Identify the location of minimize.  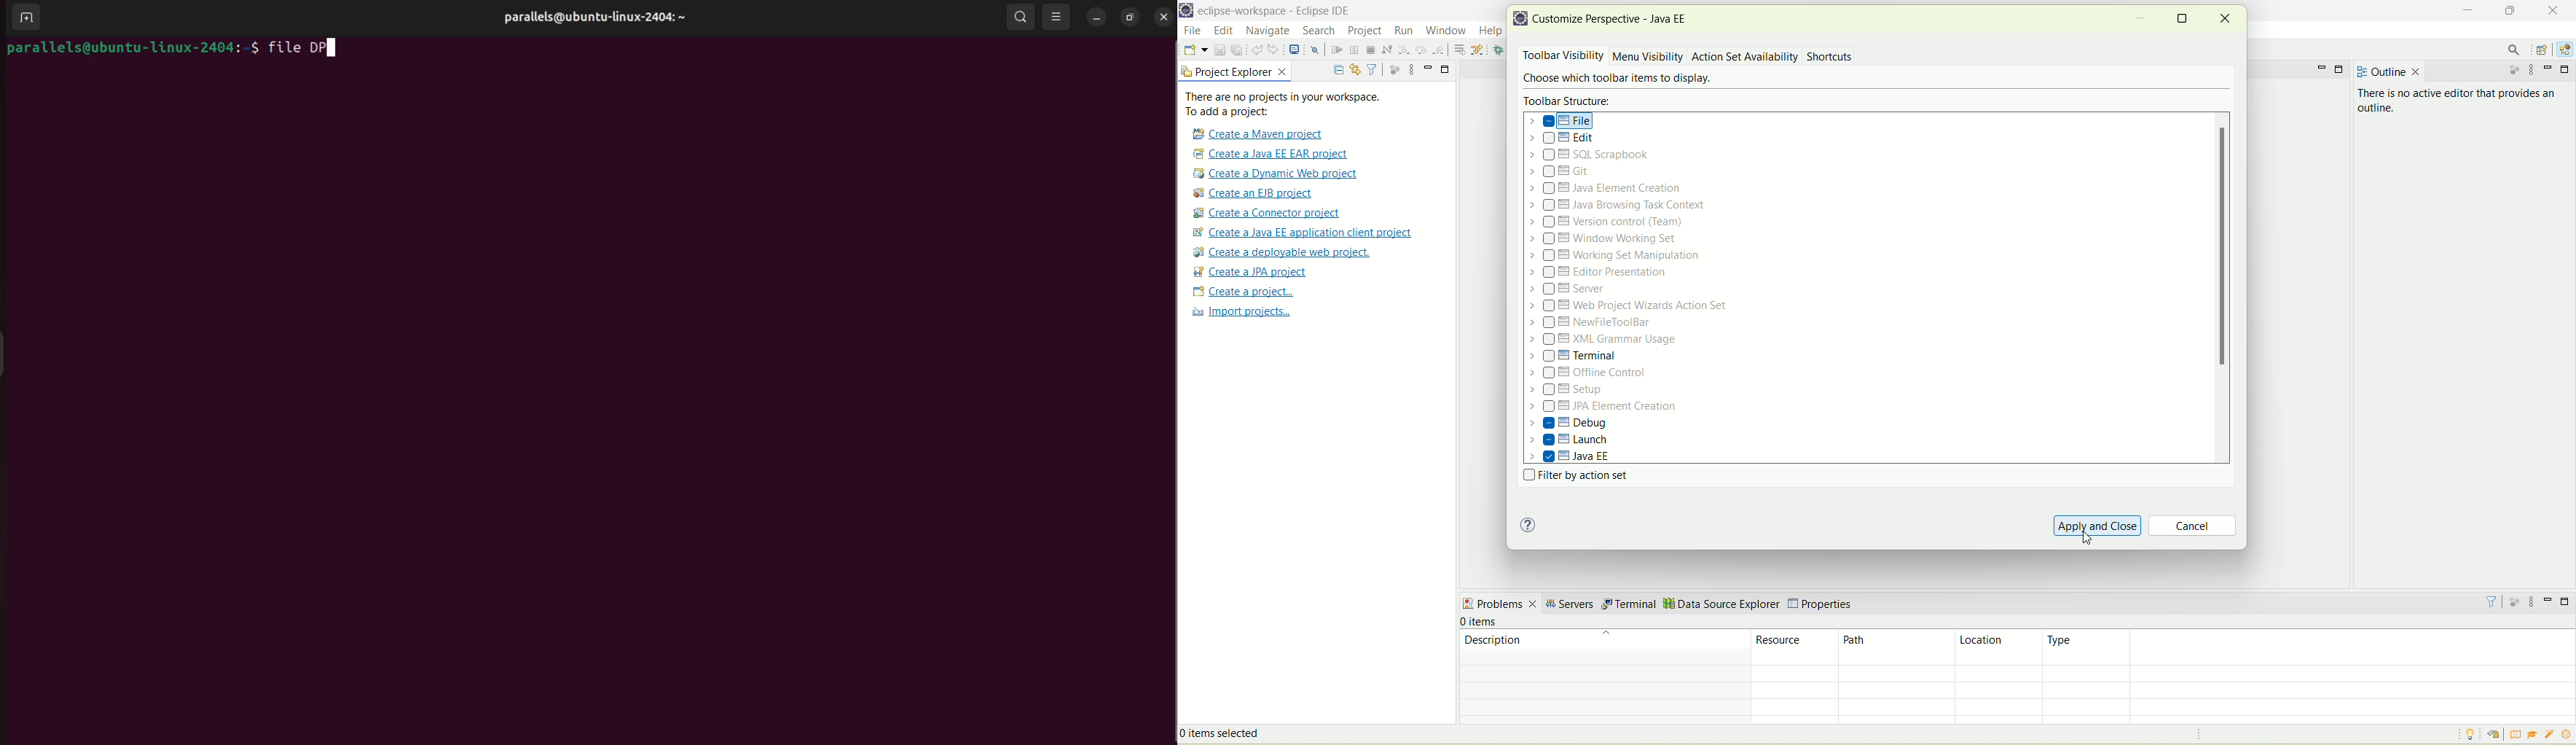
(1097, 18).